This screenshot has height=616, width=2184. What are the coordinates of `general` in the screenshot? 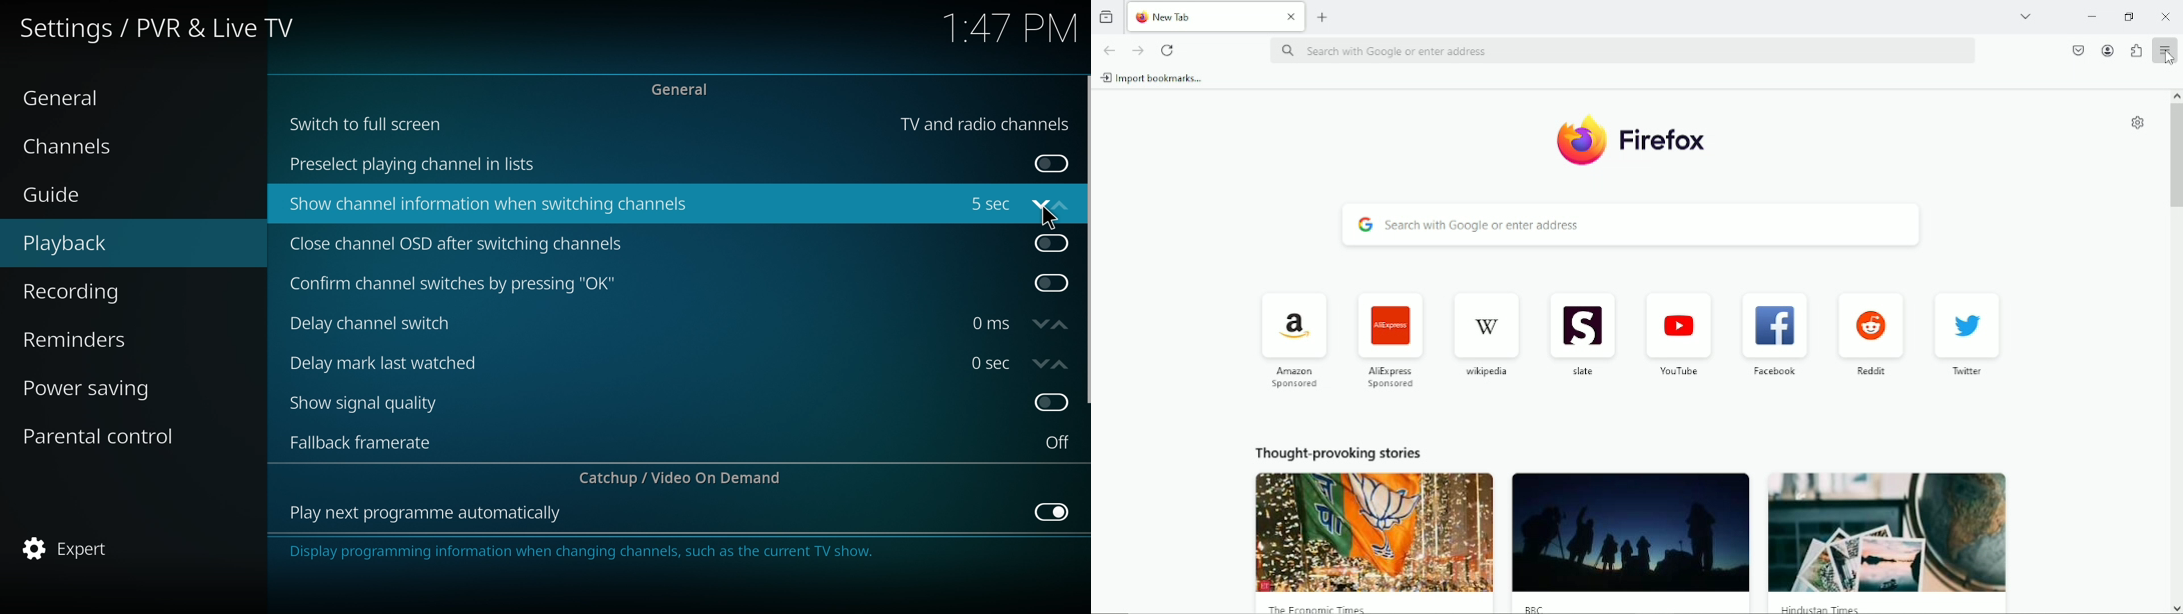 It's located at (684, 89).